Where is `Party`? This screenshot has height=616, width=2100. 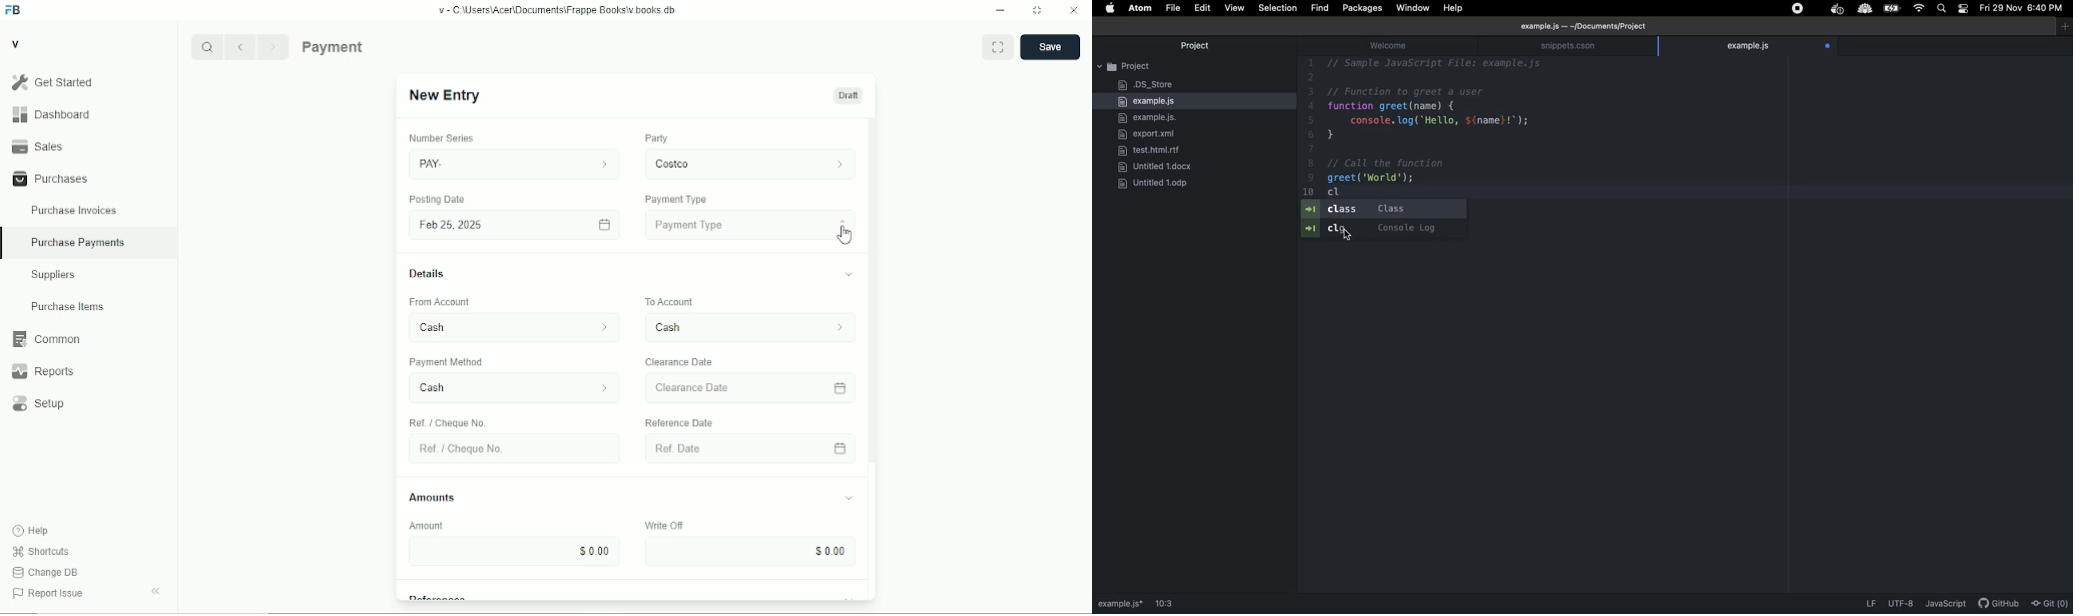
Party is located at coordinates (656, 138).